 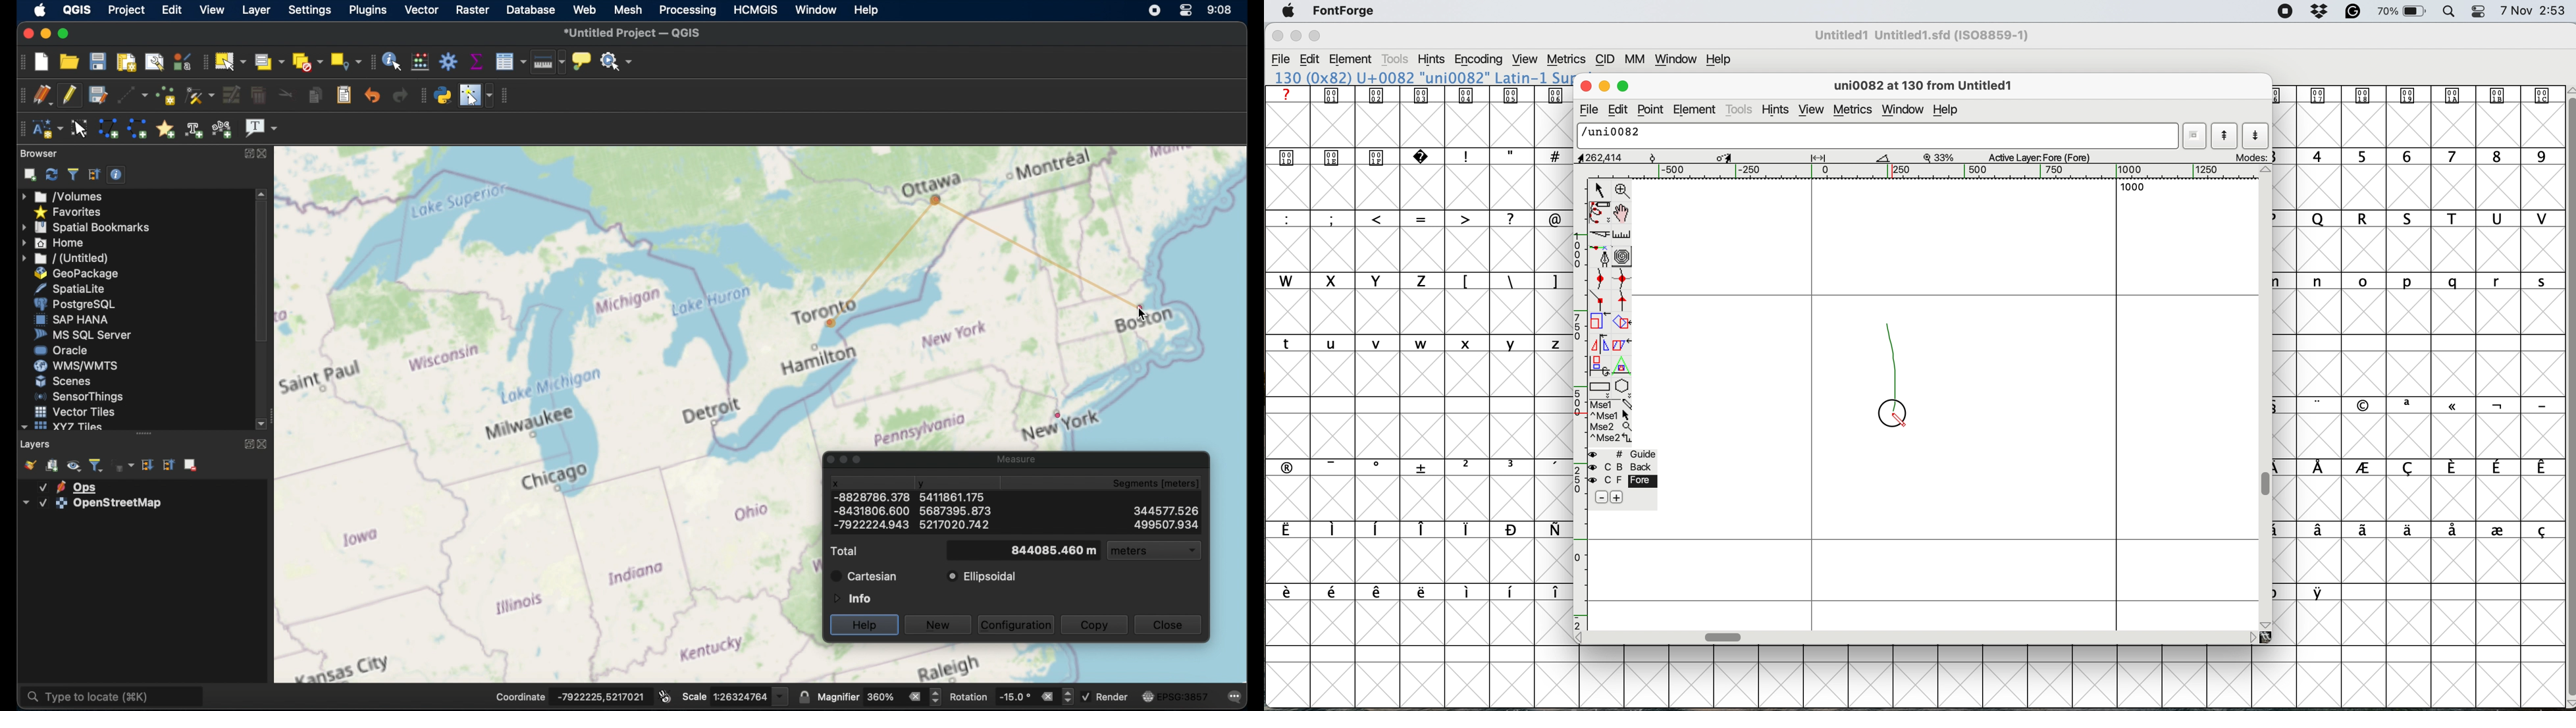 What do you see at coordinates (2450, 12) in the screenshot?
I see `spotlight search` at bounding box center [2450, 12].